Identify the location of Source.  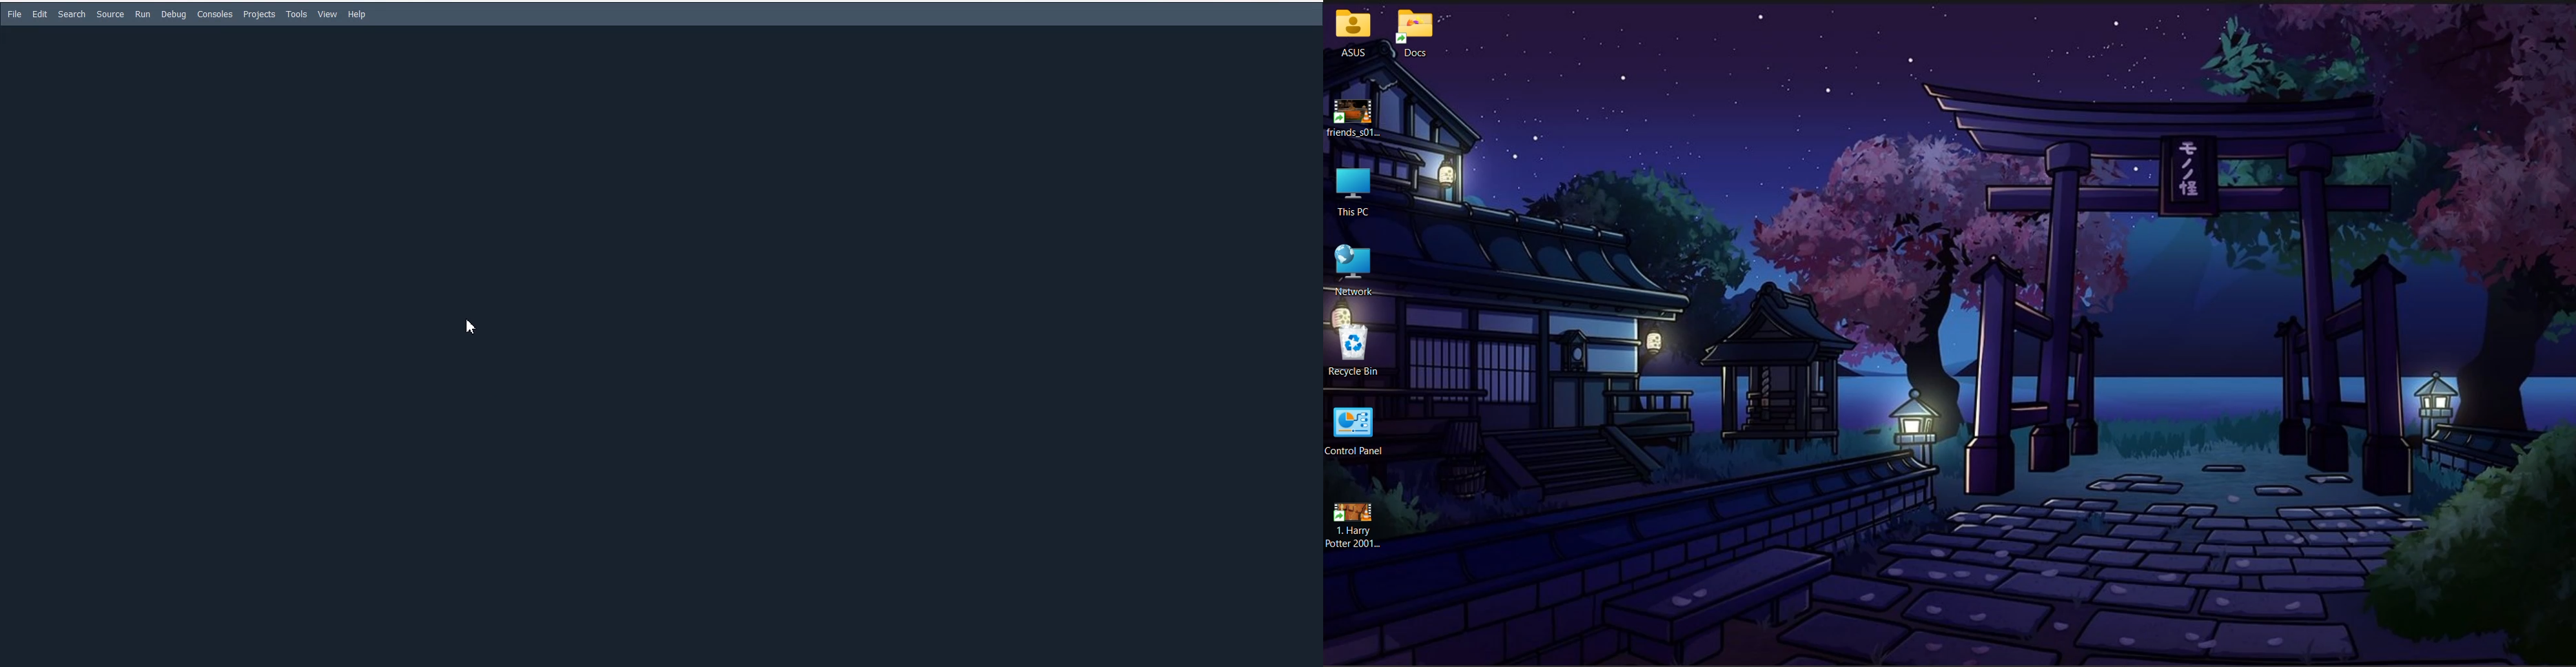
(110, 14).